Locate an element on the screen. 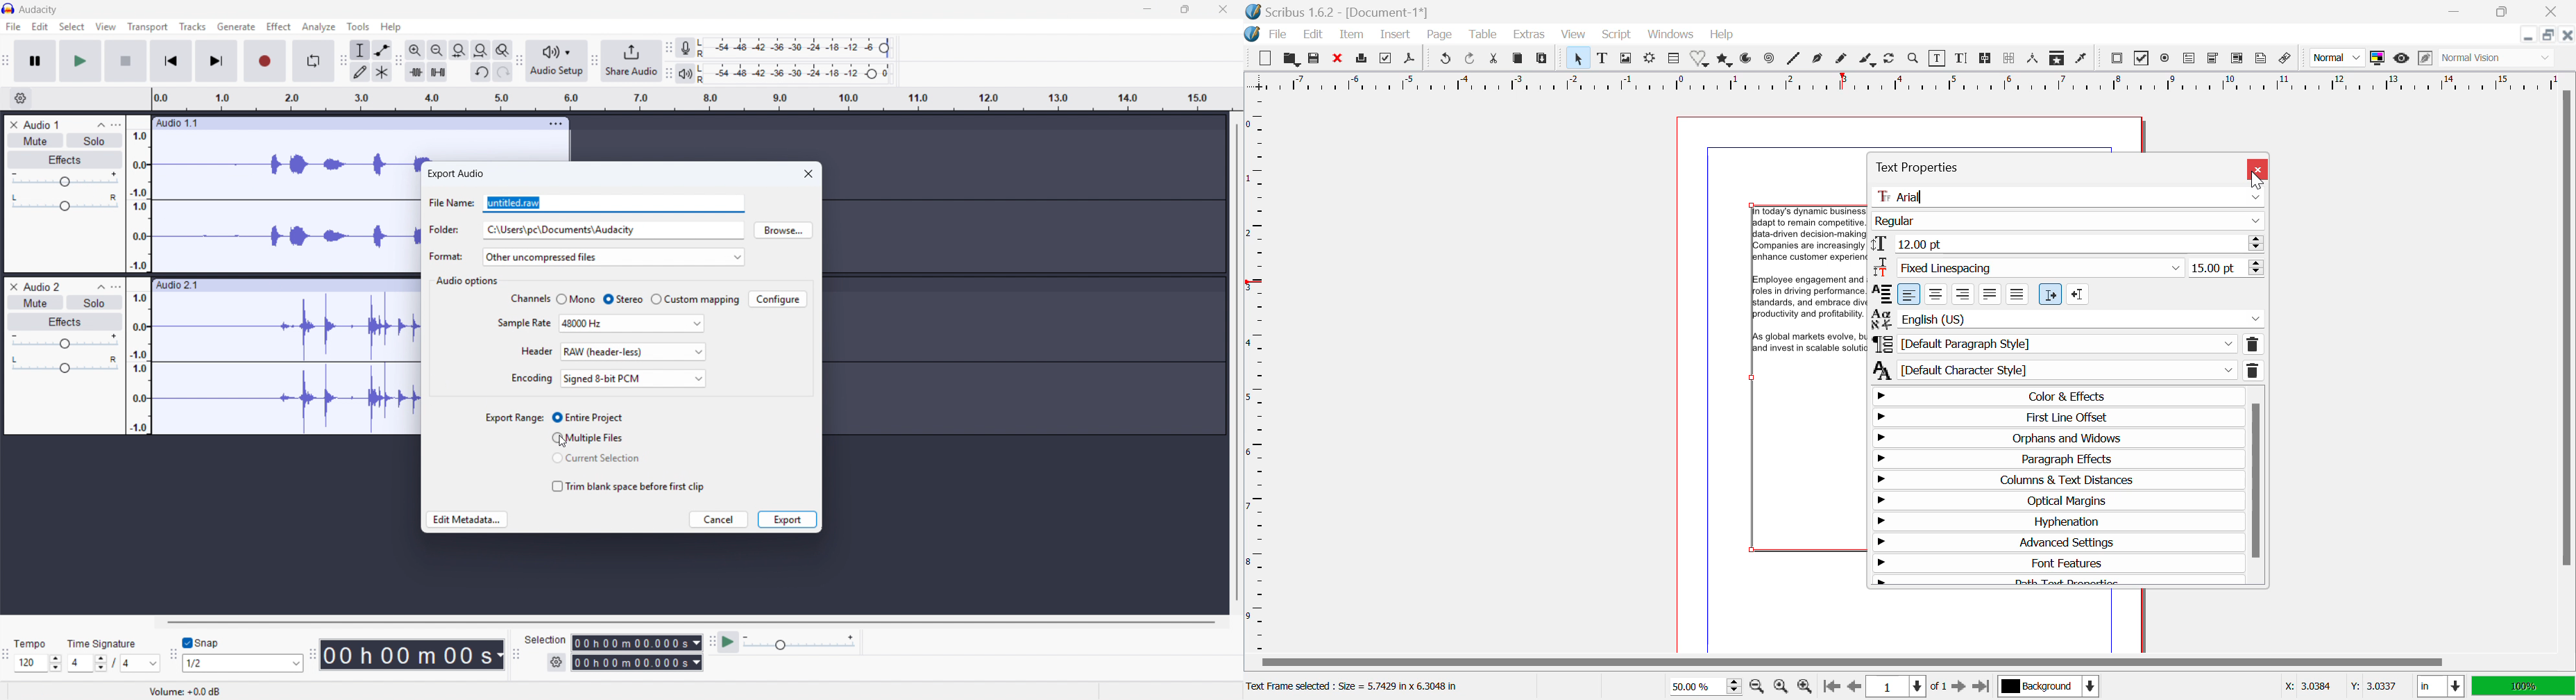 This screenshot has width=2576, height=700. Track control panel menu is located at coordinates (116, 124).